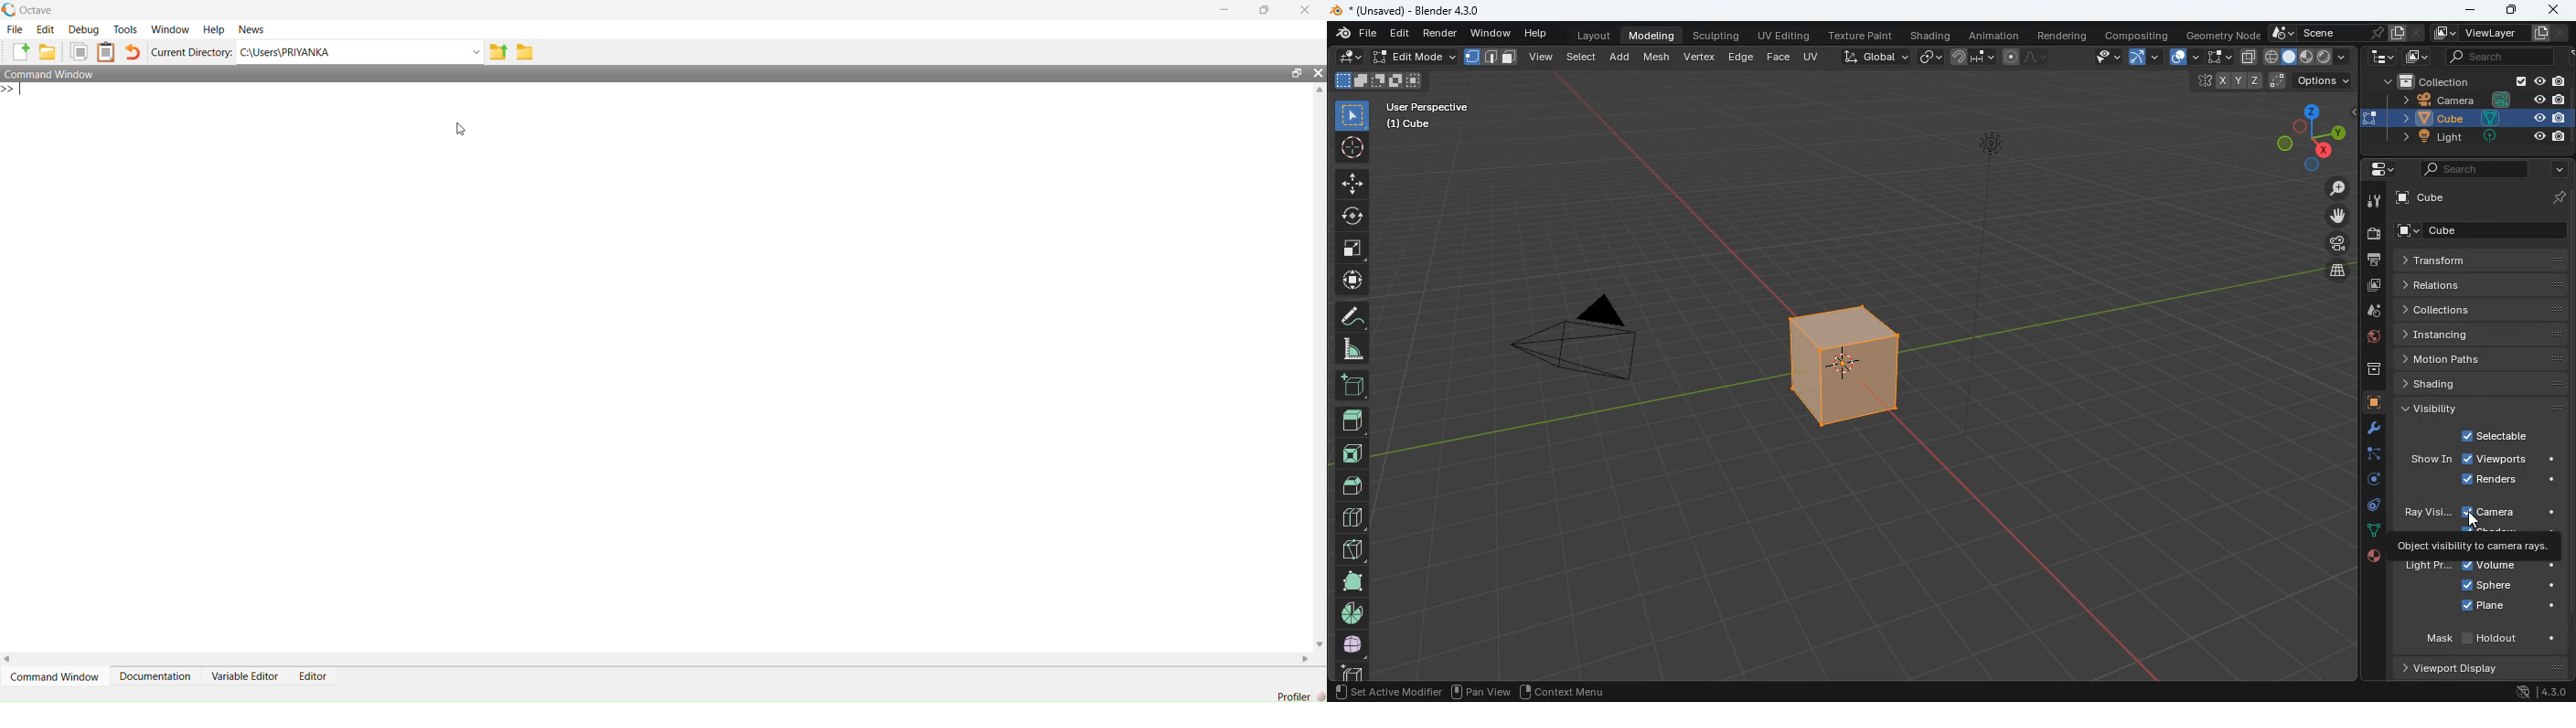 The image size is (2576, 728). Describe the element at coordinates (2377, 261) in the screenshot. I see `print` at that location.